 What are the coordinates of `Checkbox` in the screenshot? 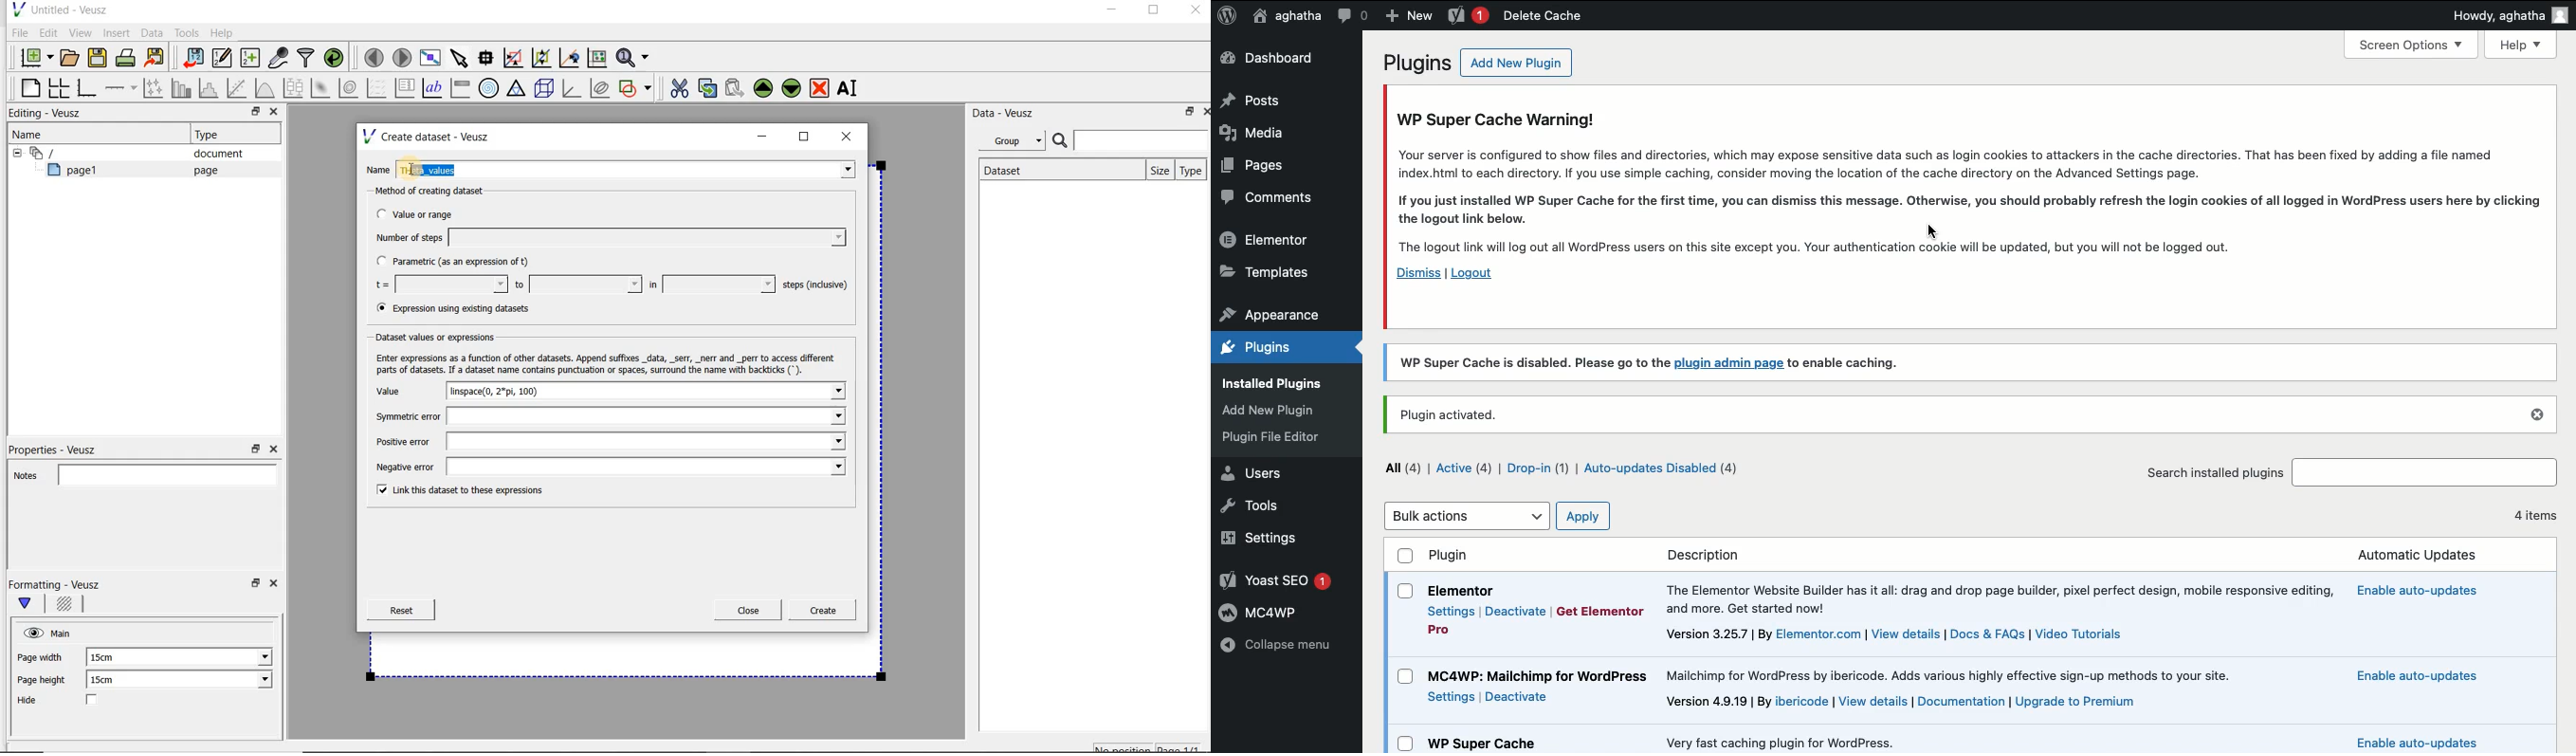 It's located at (1405, 743).